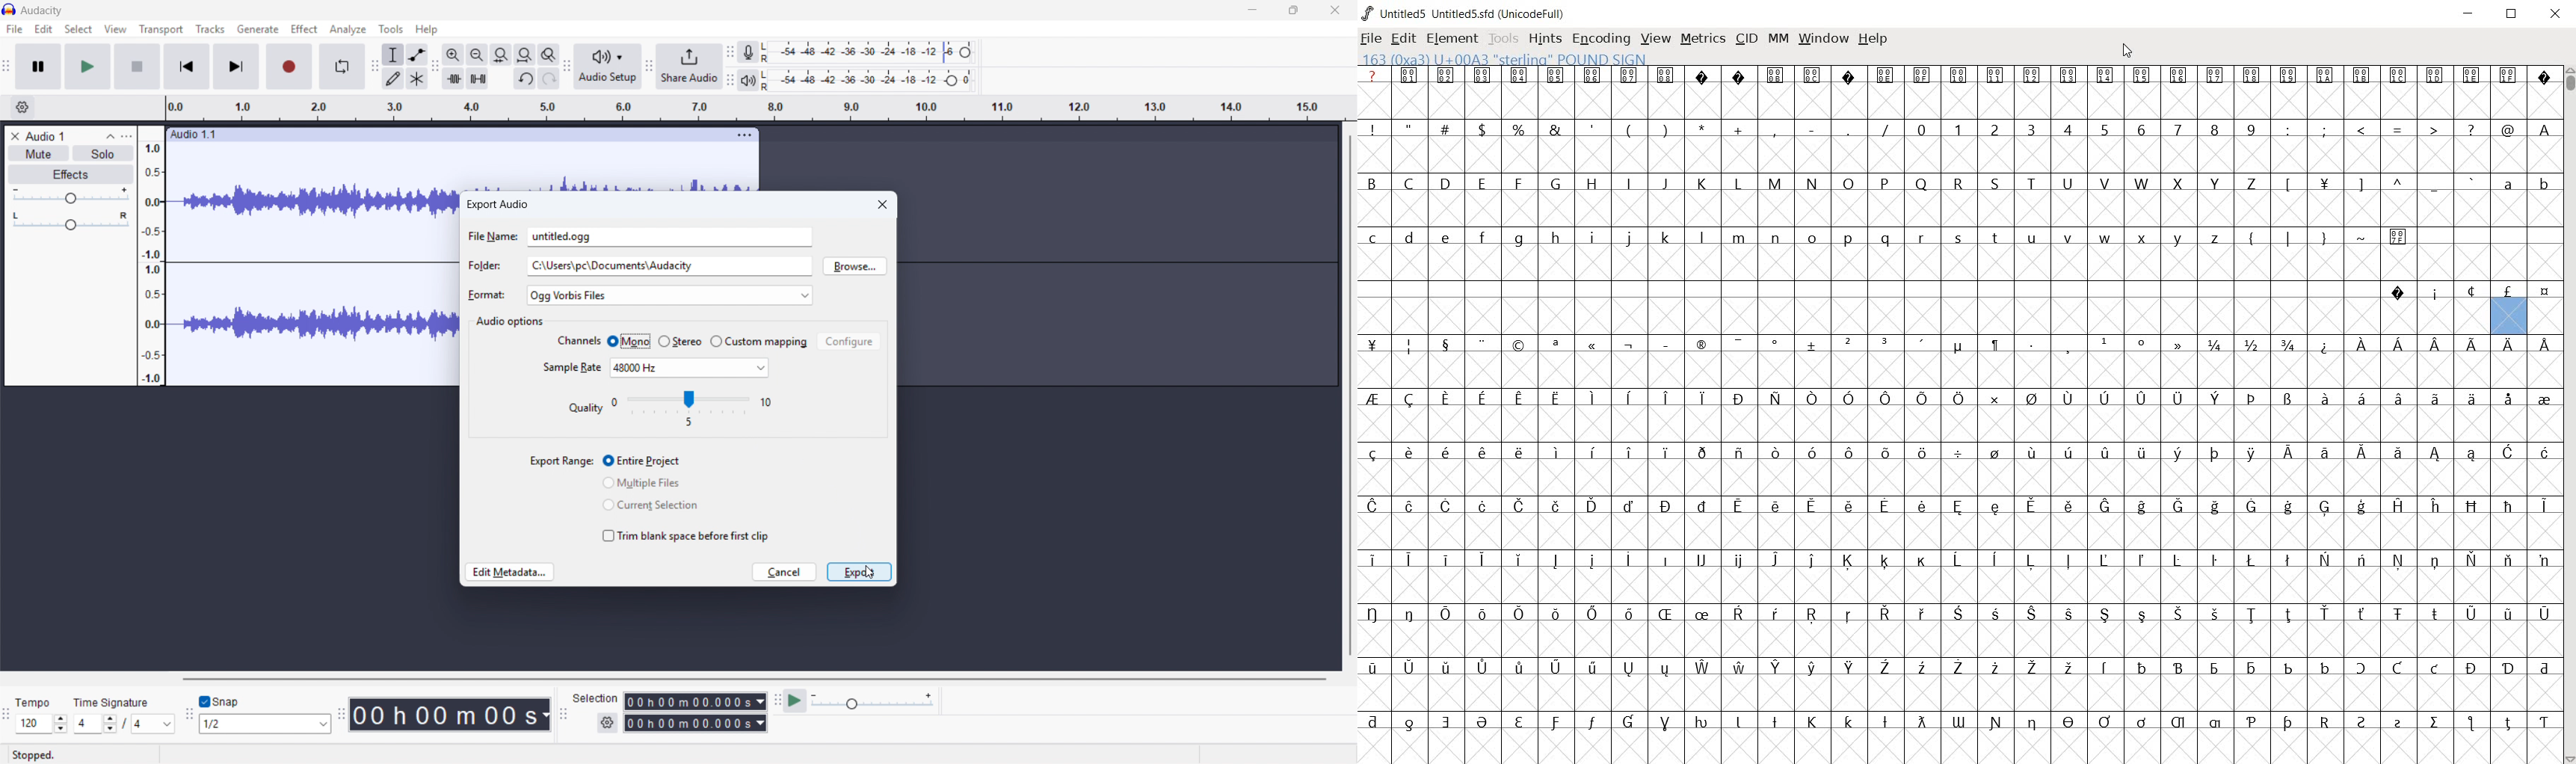  Describe the element at coordinates (2215, 560) in the screenshot. I see `Symbol` at that location.